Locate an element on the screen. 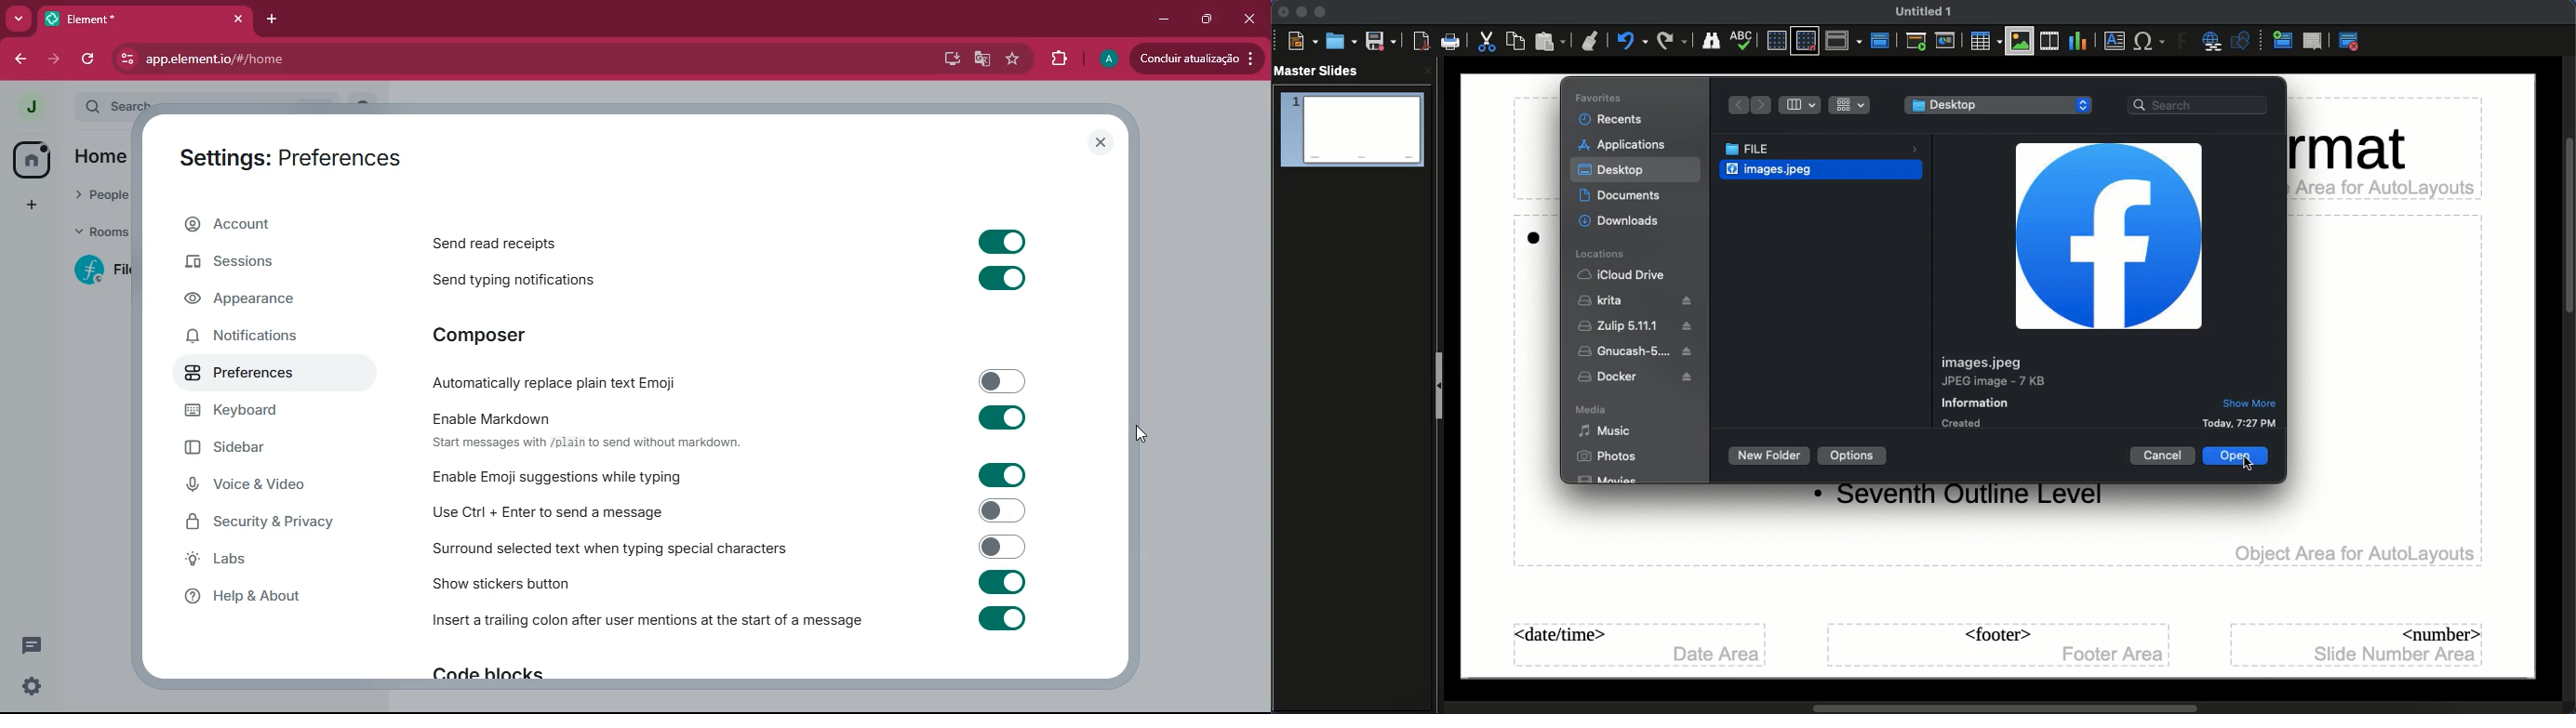 This screenshot has width=2576, height=728. people is located at coordinates (104, 195).